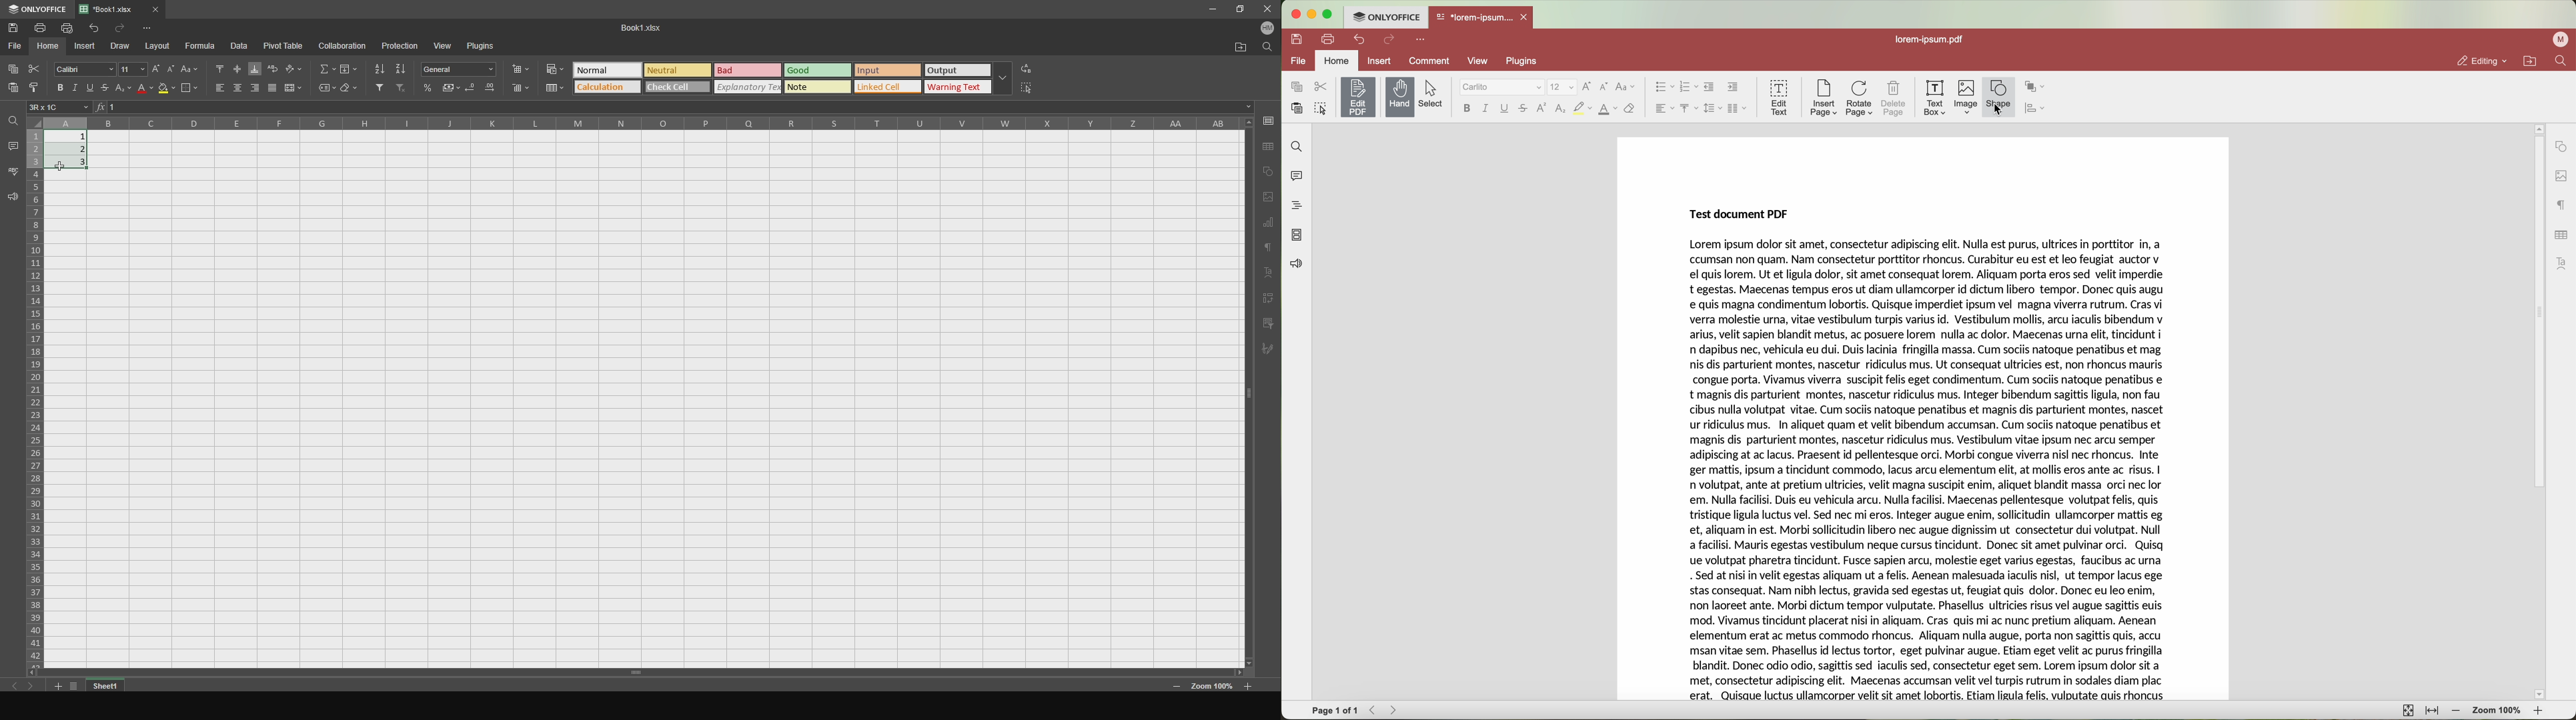  Describe the element at coordinates (1329, 38) in the screenshot. I see `print` at that location.